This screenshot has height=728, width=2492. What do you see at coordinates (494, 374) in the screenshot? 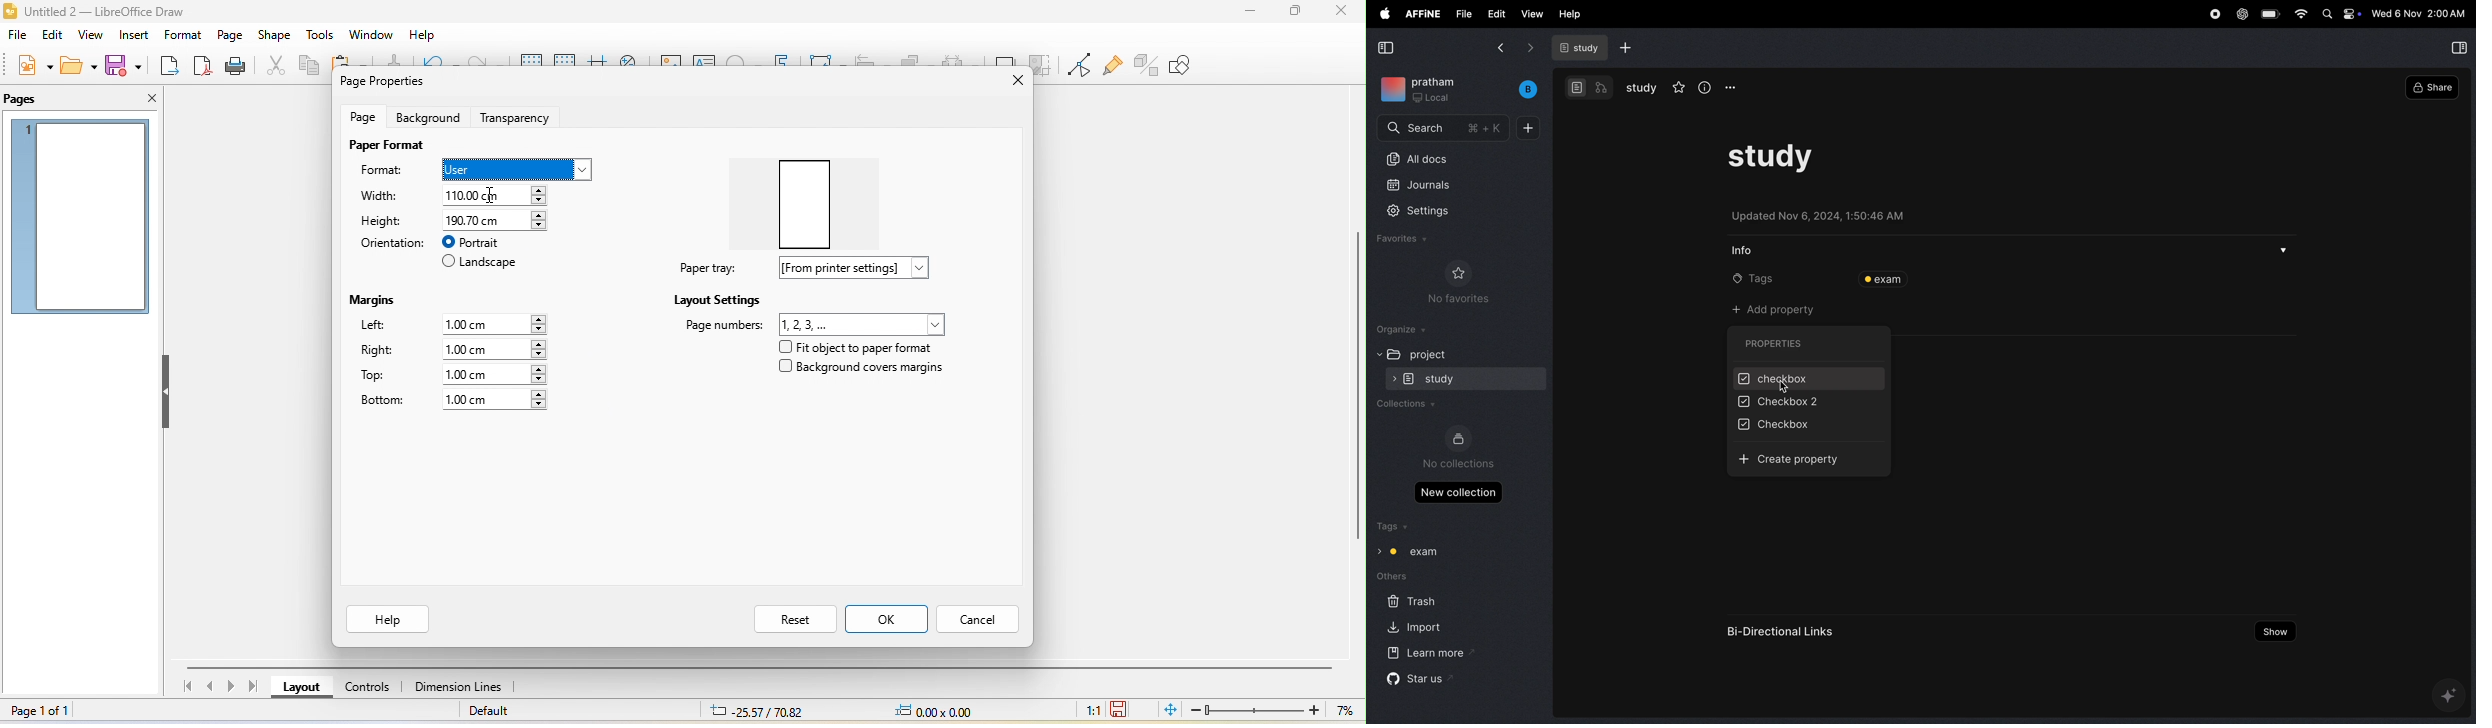
I see `1.00 cm` at bounding box center [494, 374].